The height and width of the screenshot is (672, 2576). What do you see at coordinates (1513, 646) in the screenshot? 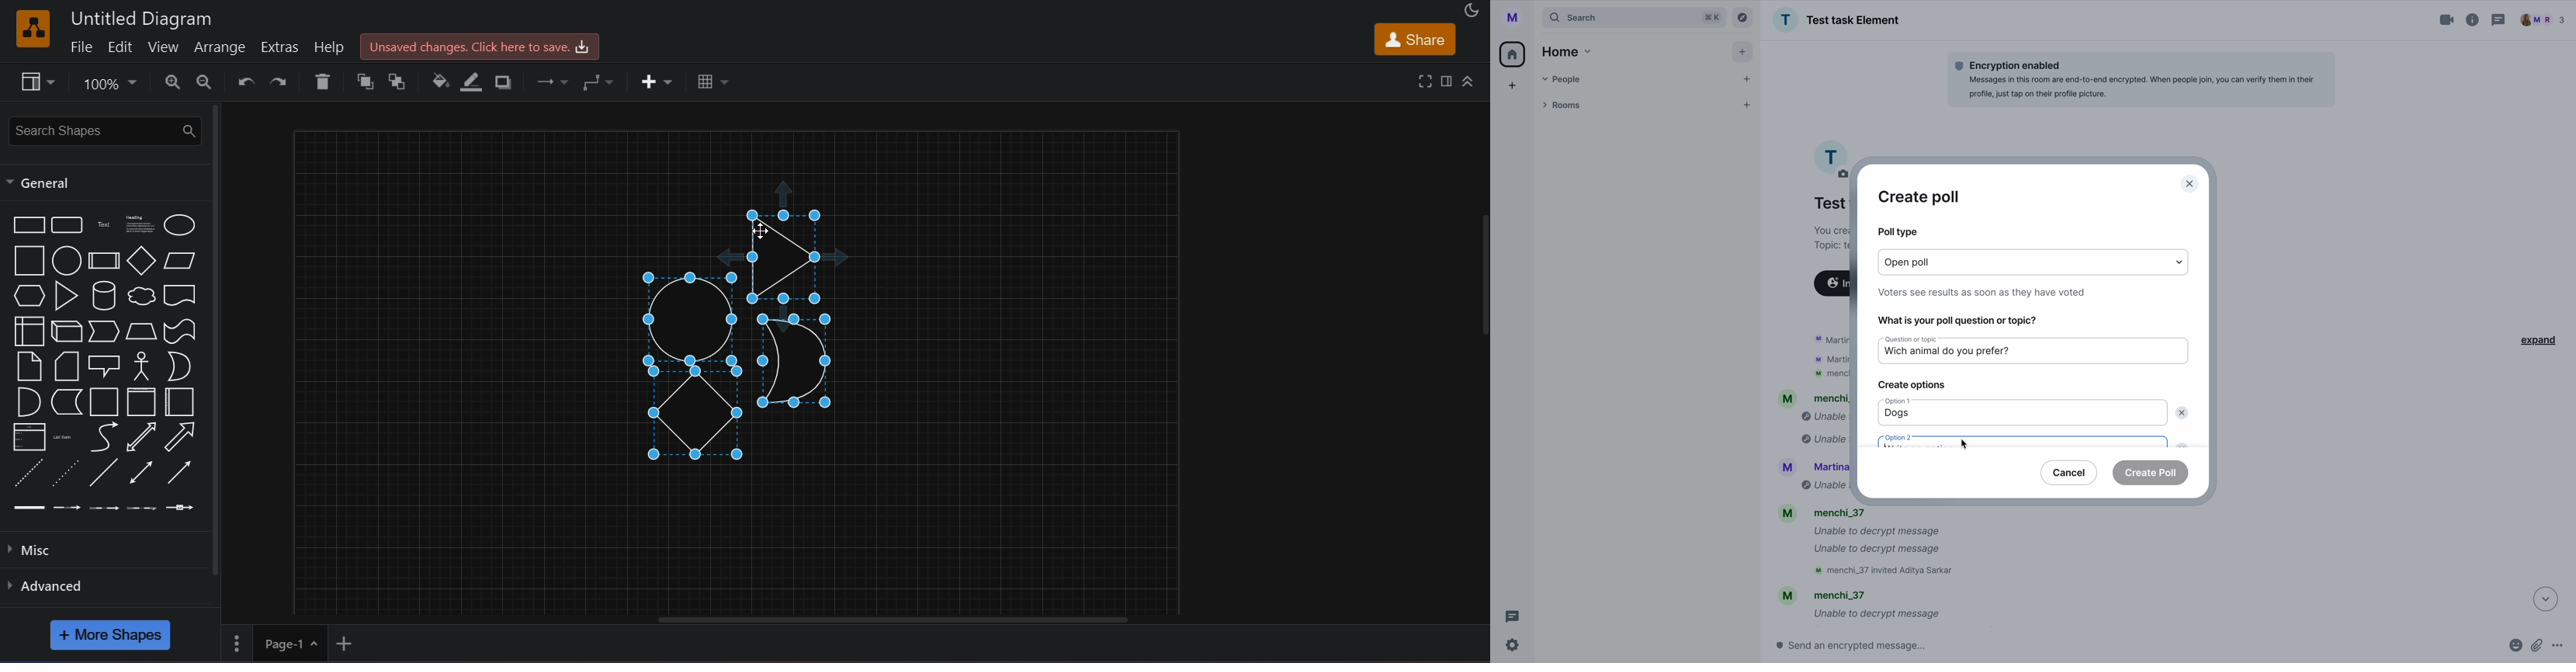
I see `settings` at bounding box center [1513, 646].